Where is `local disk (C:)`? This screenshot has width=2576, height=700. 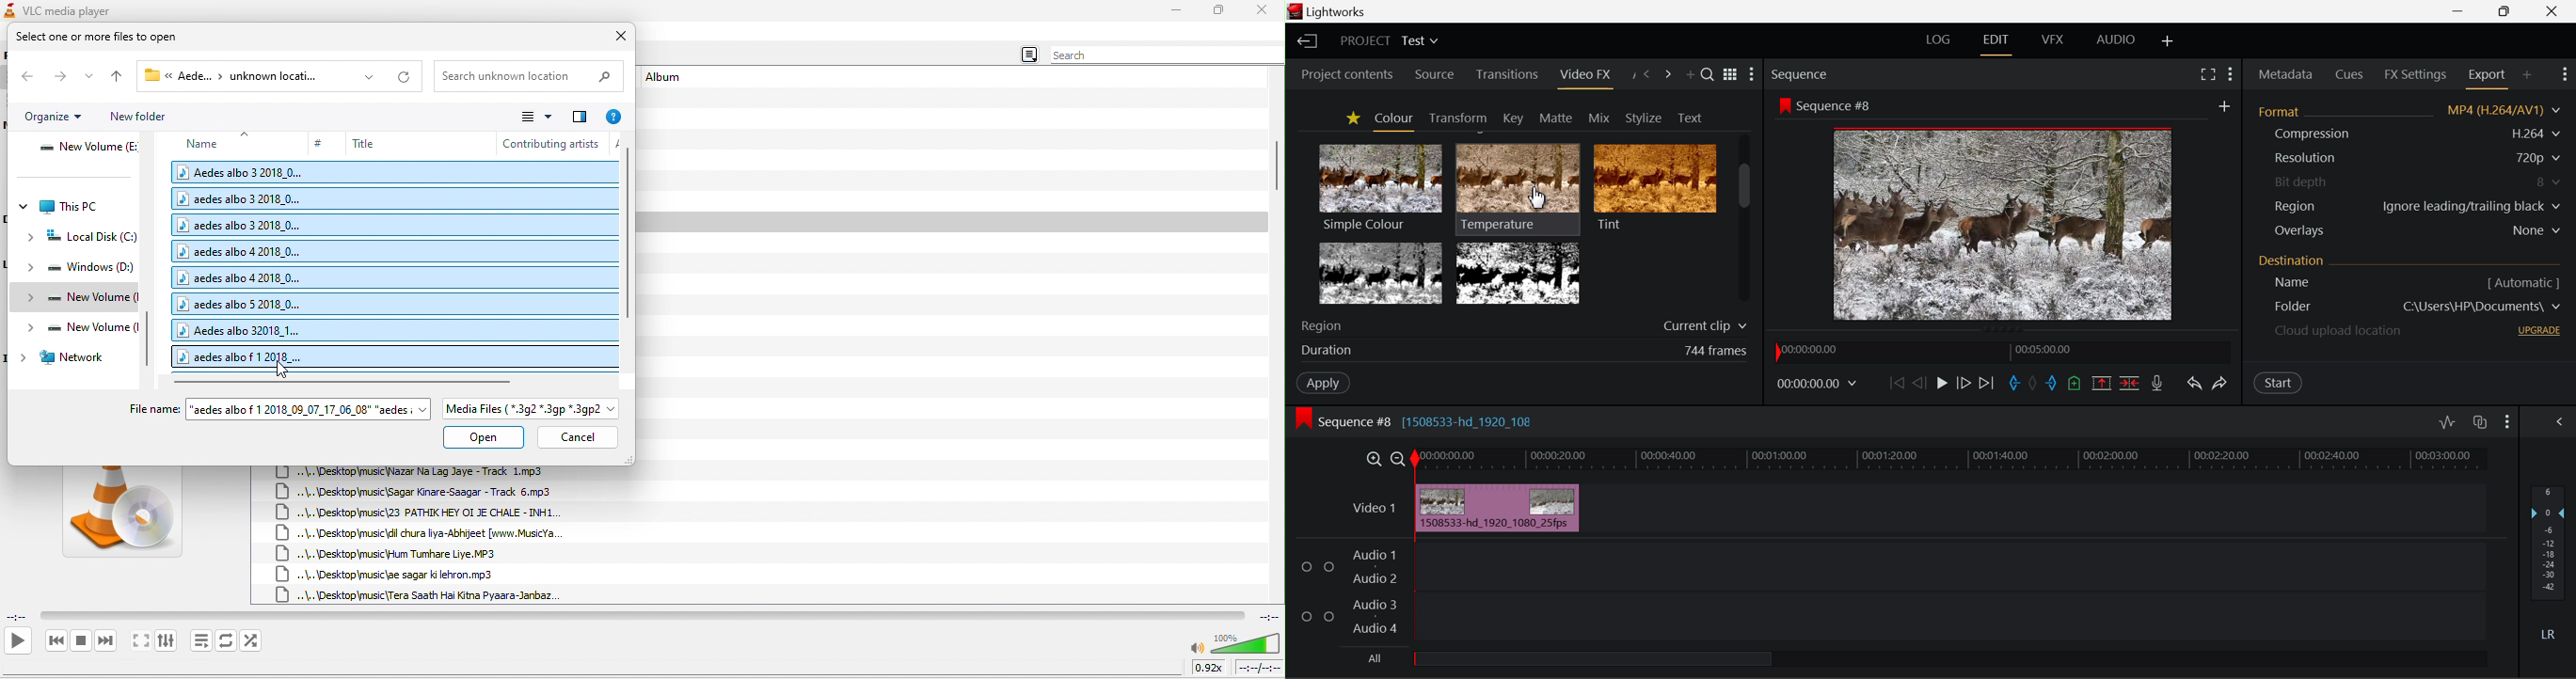
local disk (C:) is located at coordinates (84, 239).